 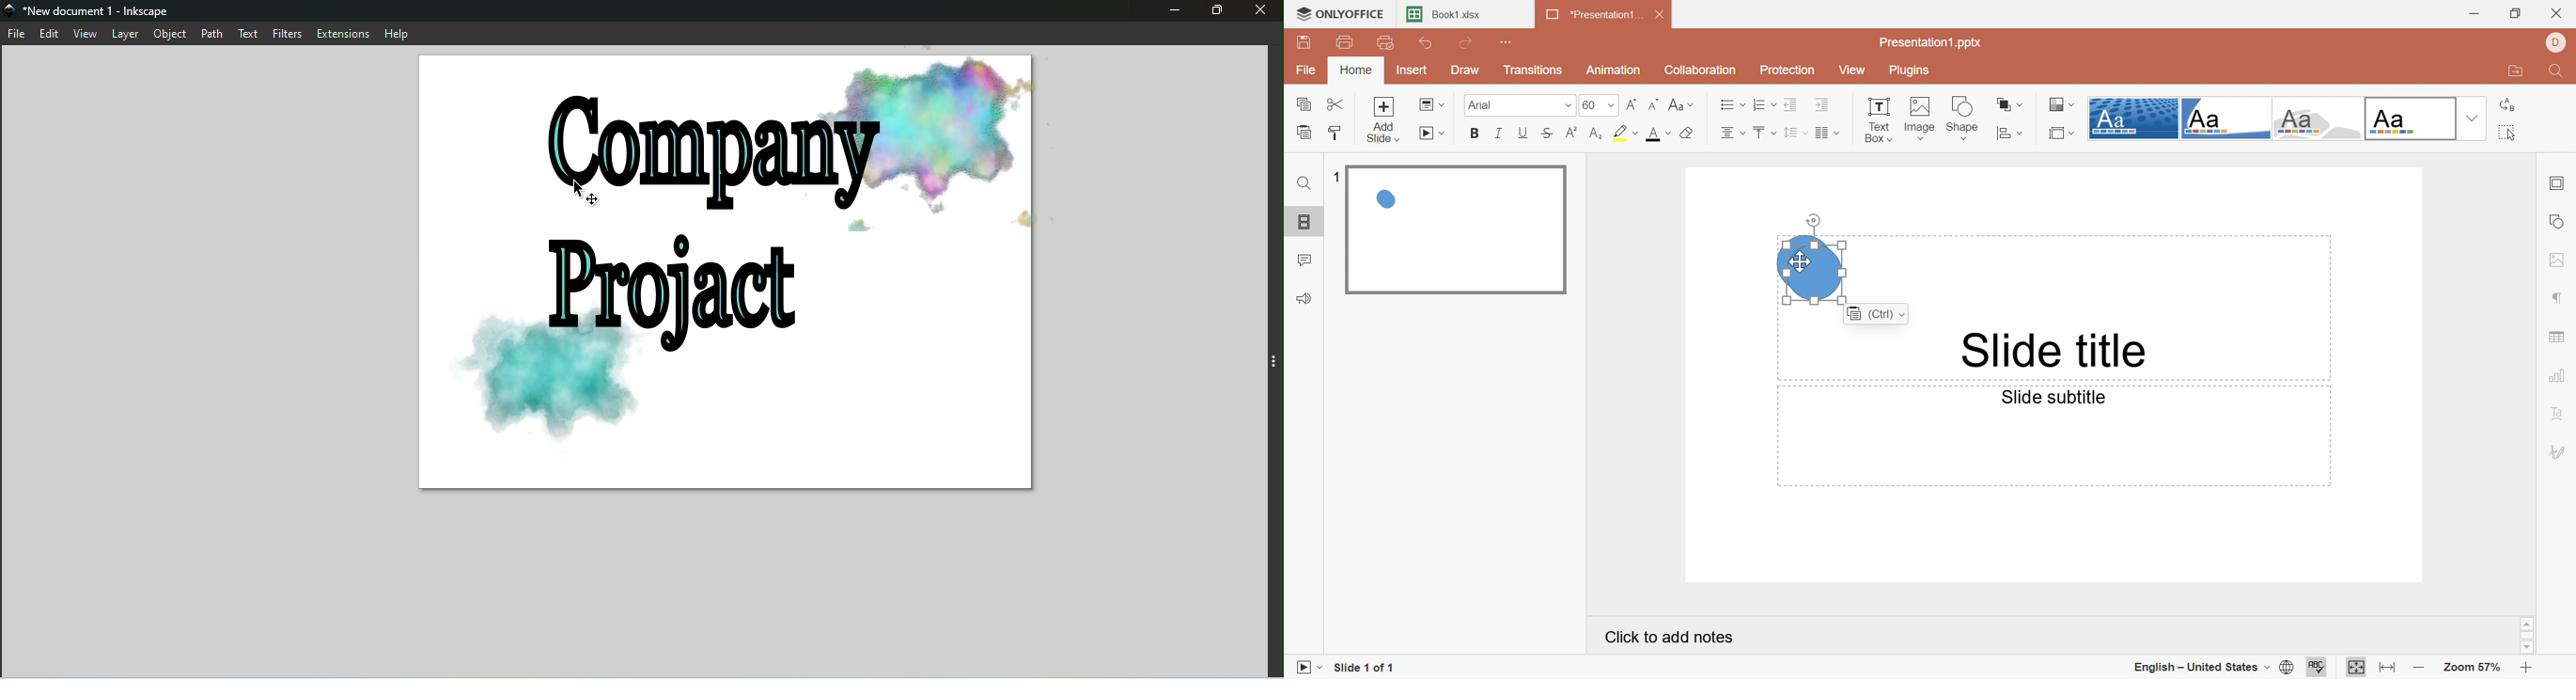 I want to click on Click to add notes, so click(x=1672, y=637).